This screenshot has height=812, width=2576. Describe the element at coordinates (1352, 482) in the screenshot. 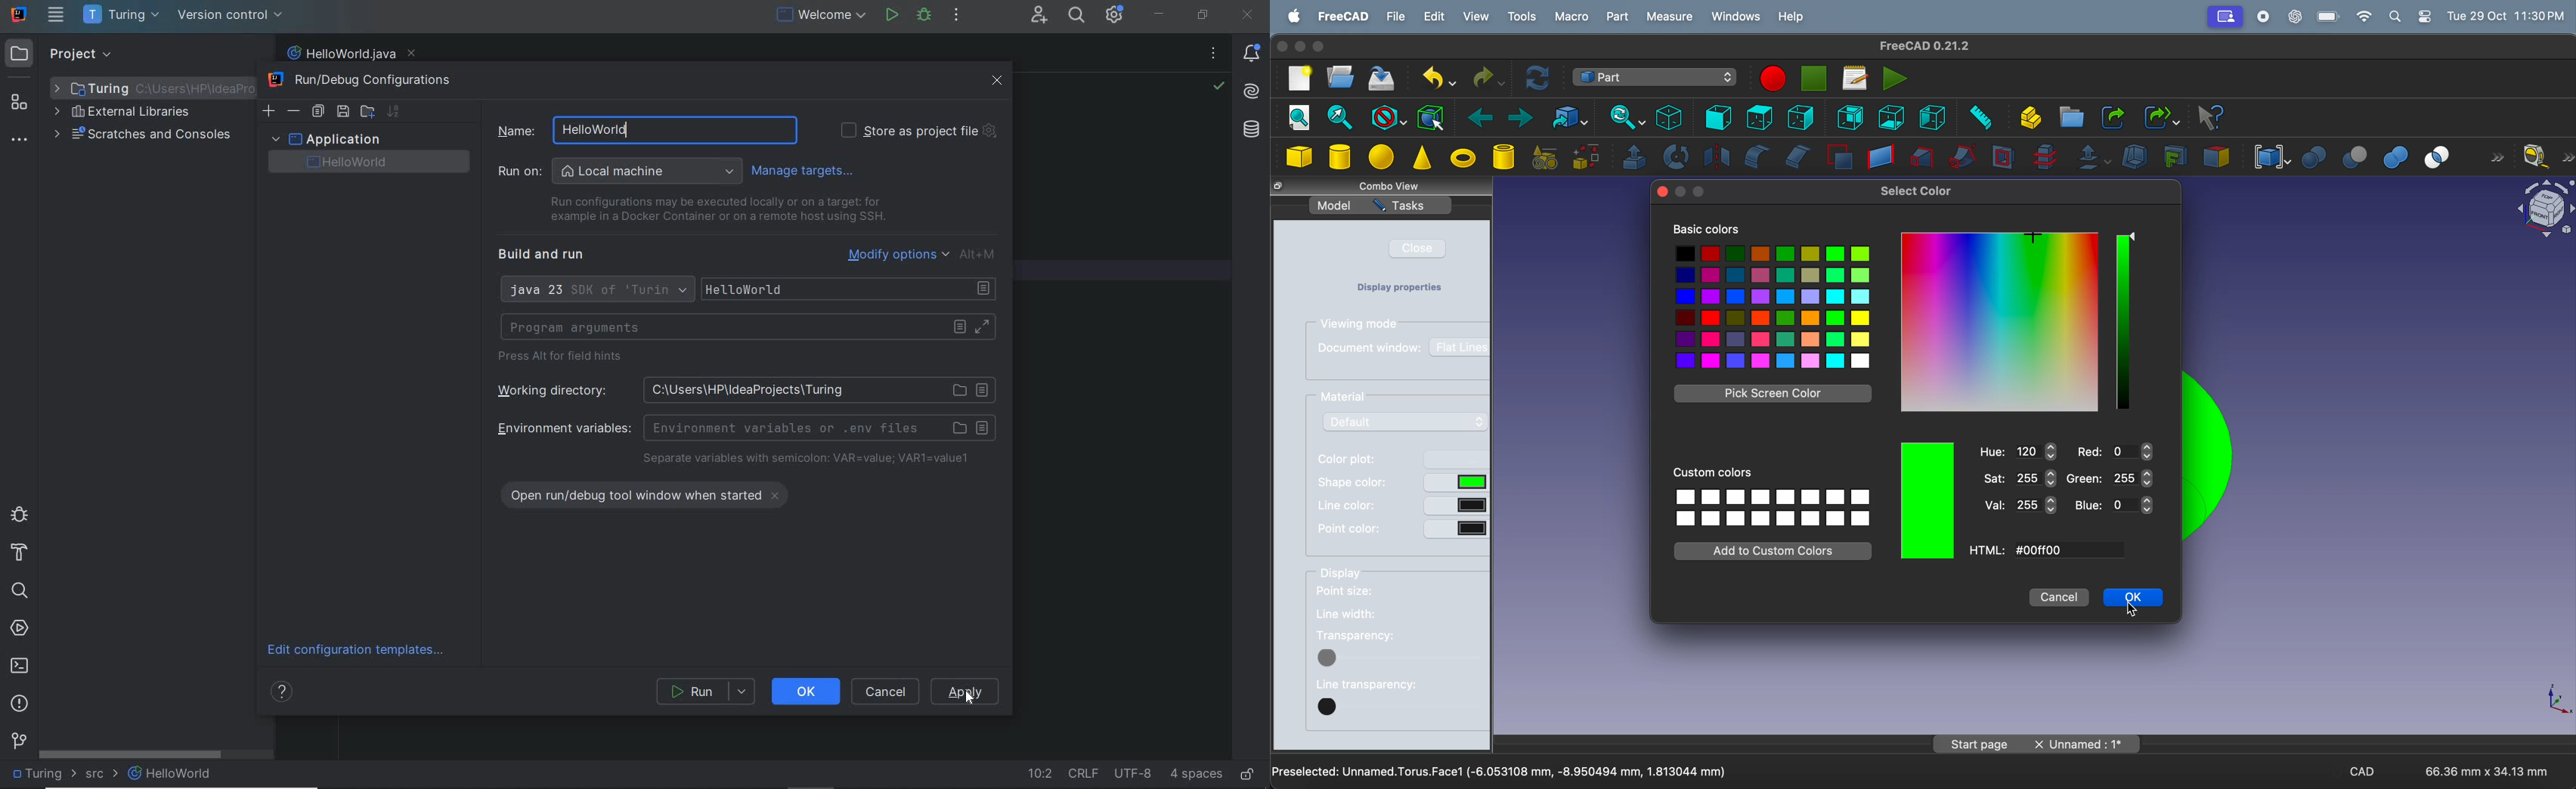

I see `shape color` at that location.